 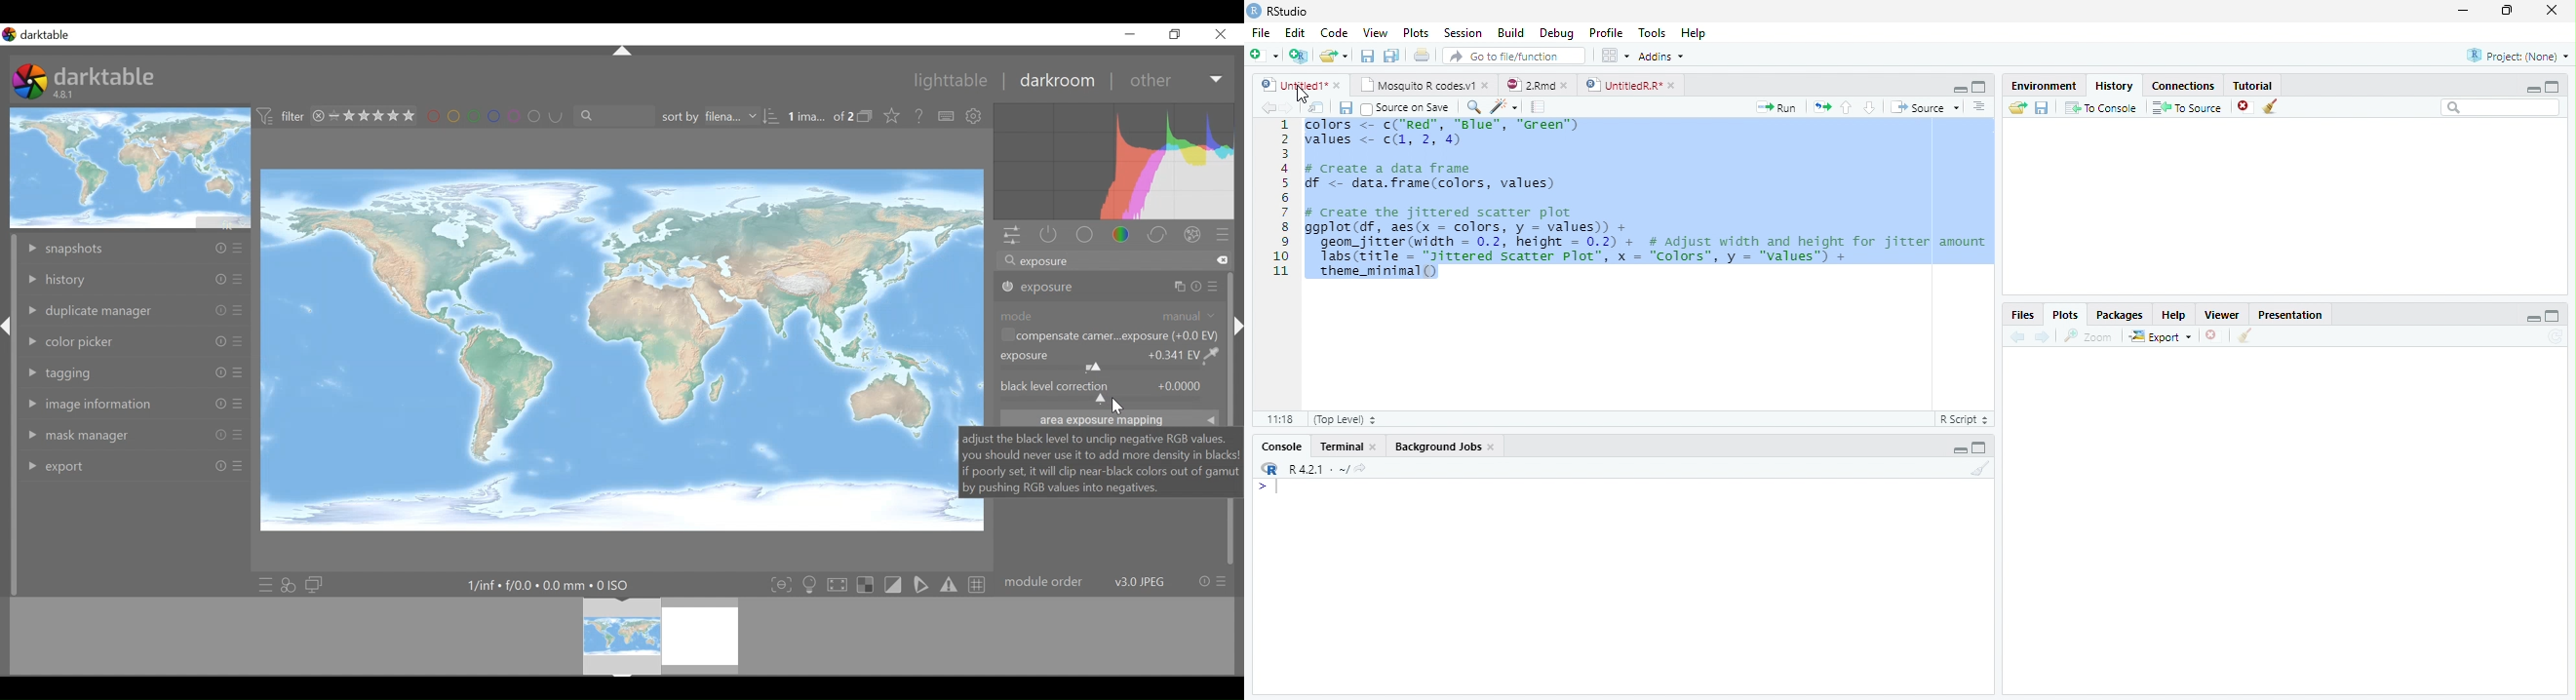 What do you see at coordinates (1110, 287) in the screenshot?
I see `exposure panel` at bounding box center [1110, 287].